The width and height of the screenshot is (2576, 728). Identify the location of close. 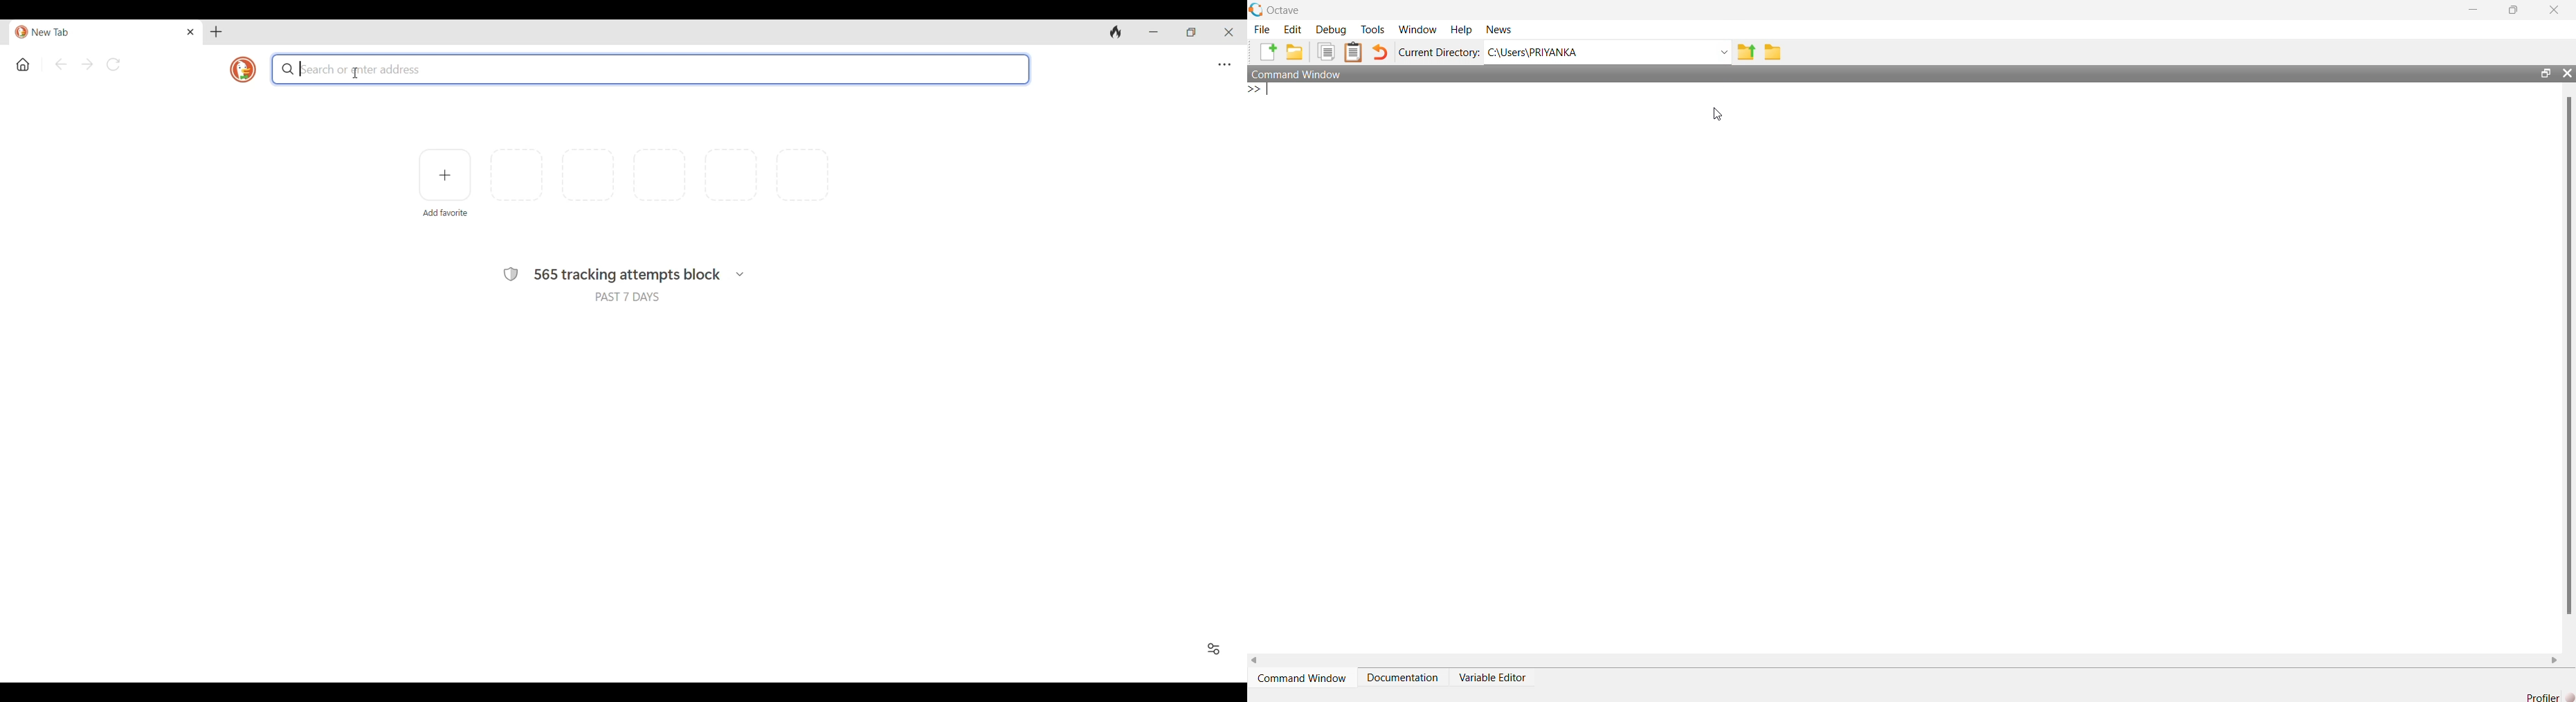
(2556, 10).